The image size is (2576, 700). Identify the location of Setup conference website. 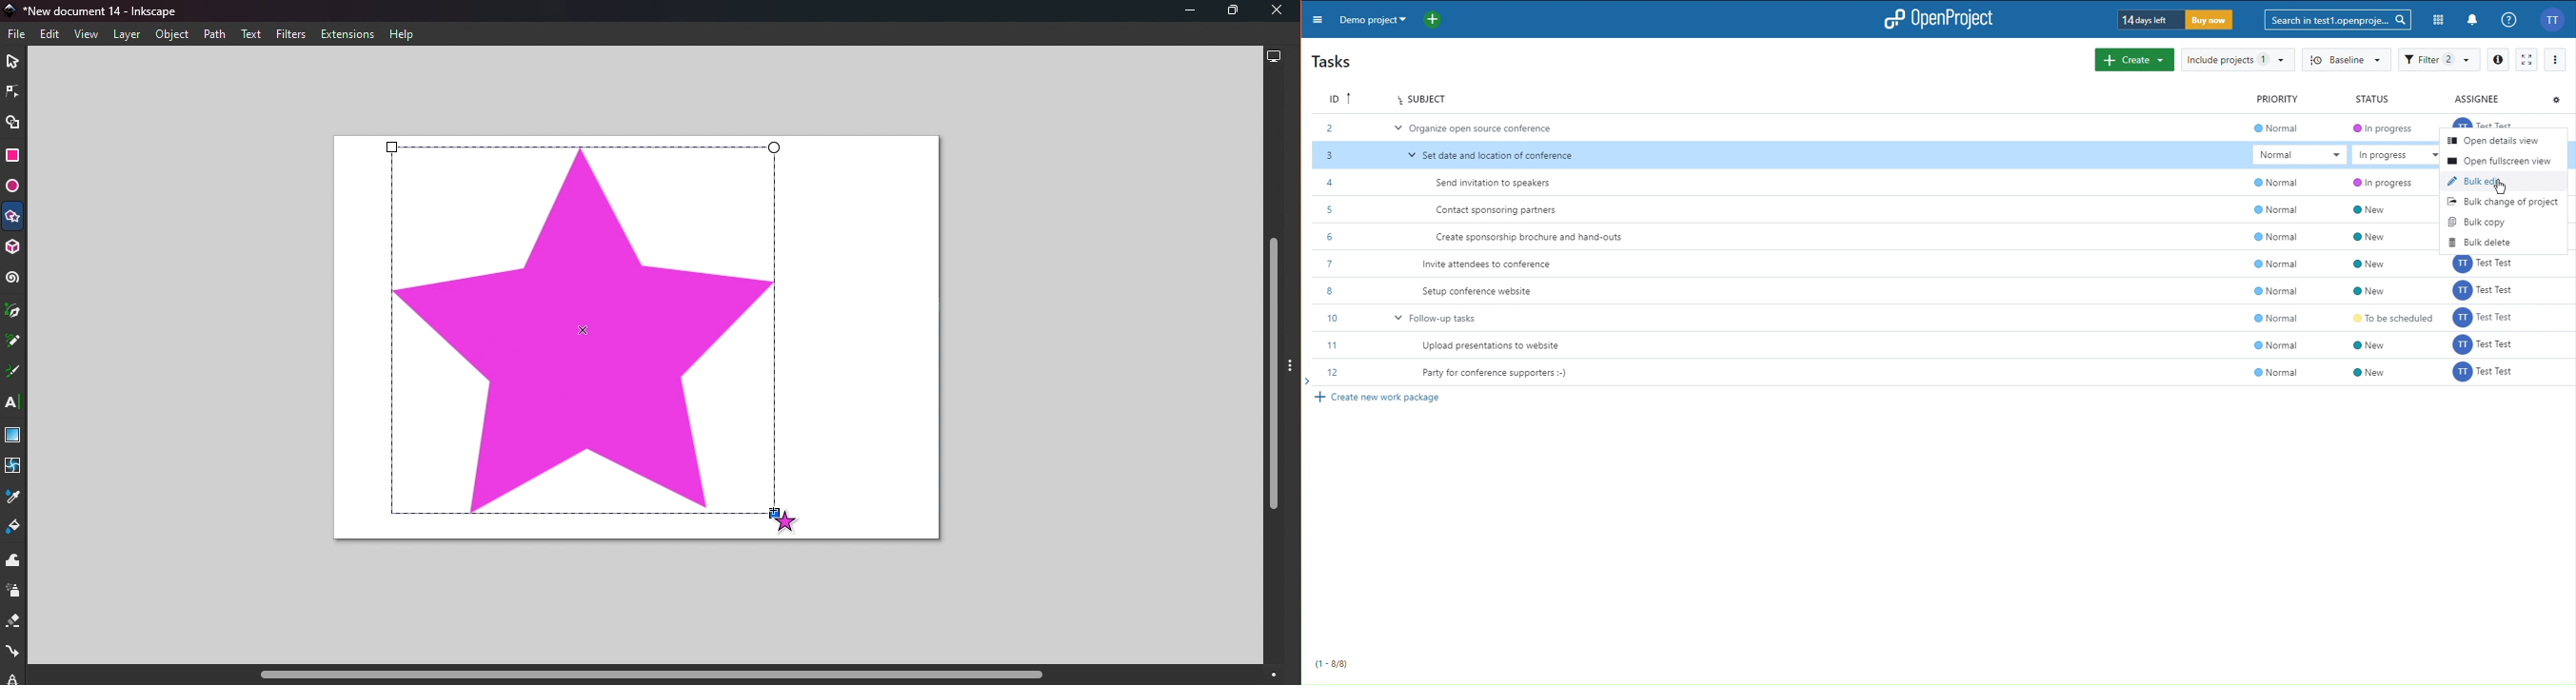
(1477, 292).